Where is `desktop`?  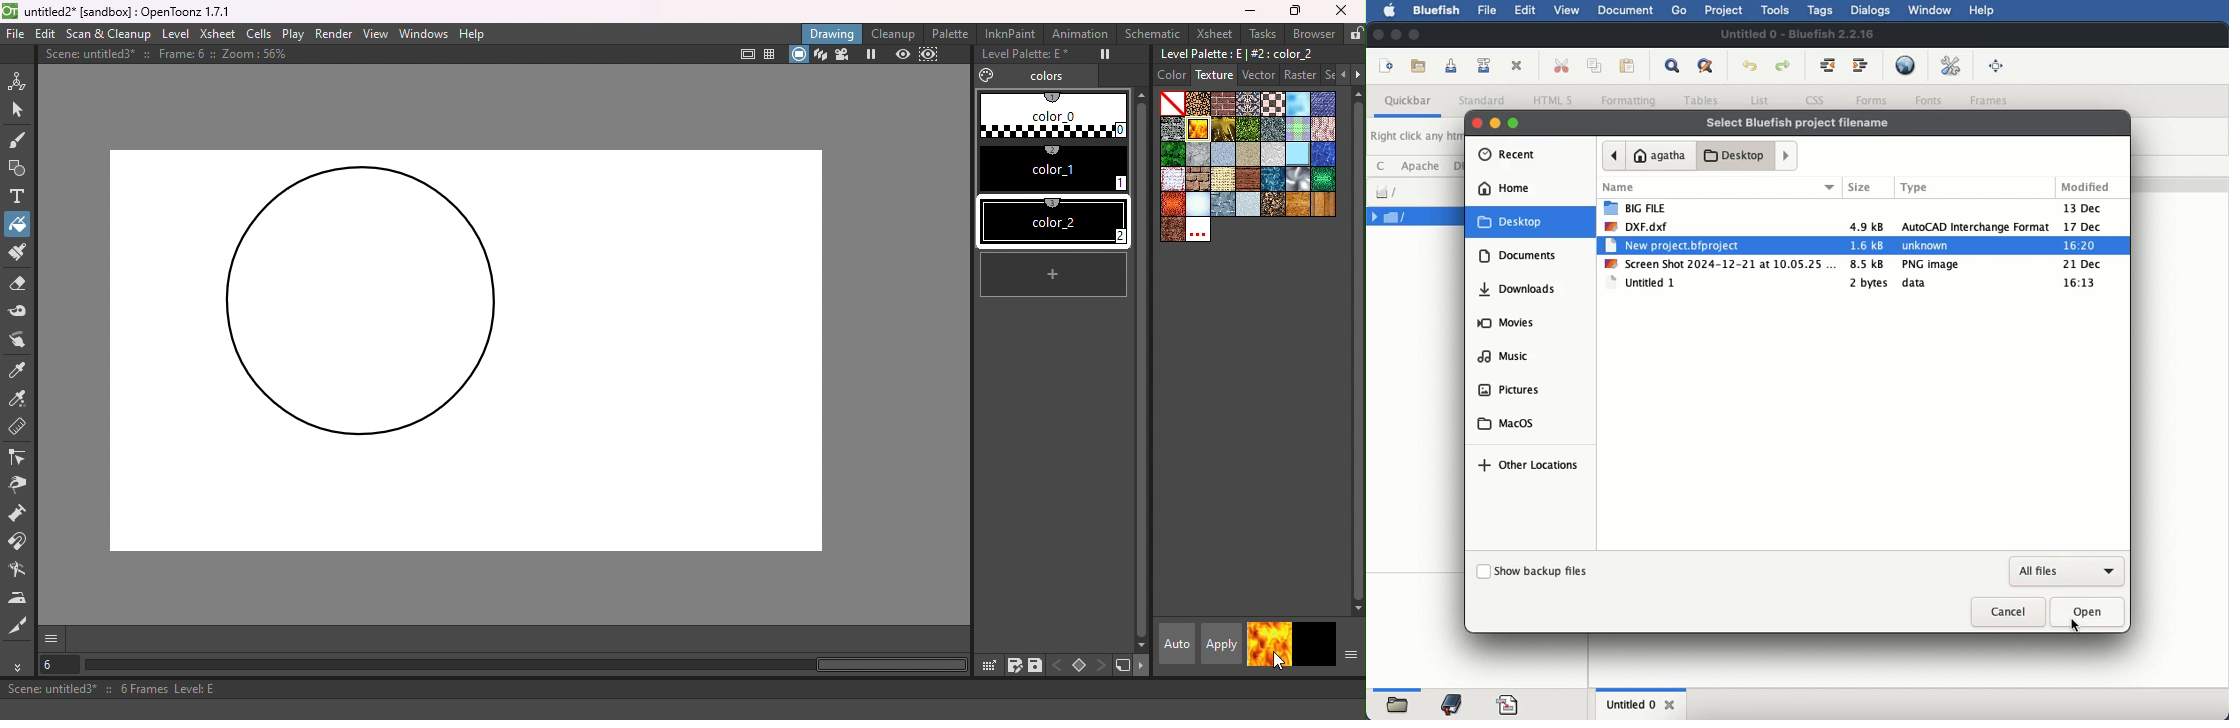 desktop is located at coordinates (1737, 156).